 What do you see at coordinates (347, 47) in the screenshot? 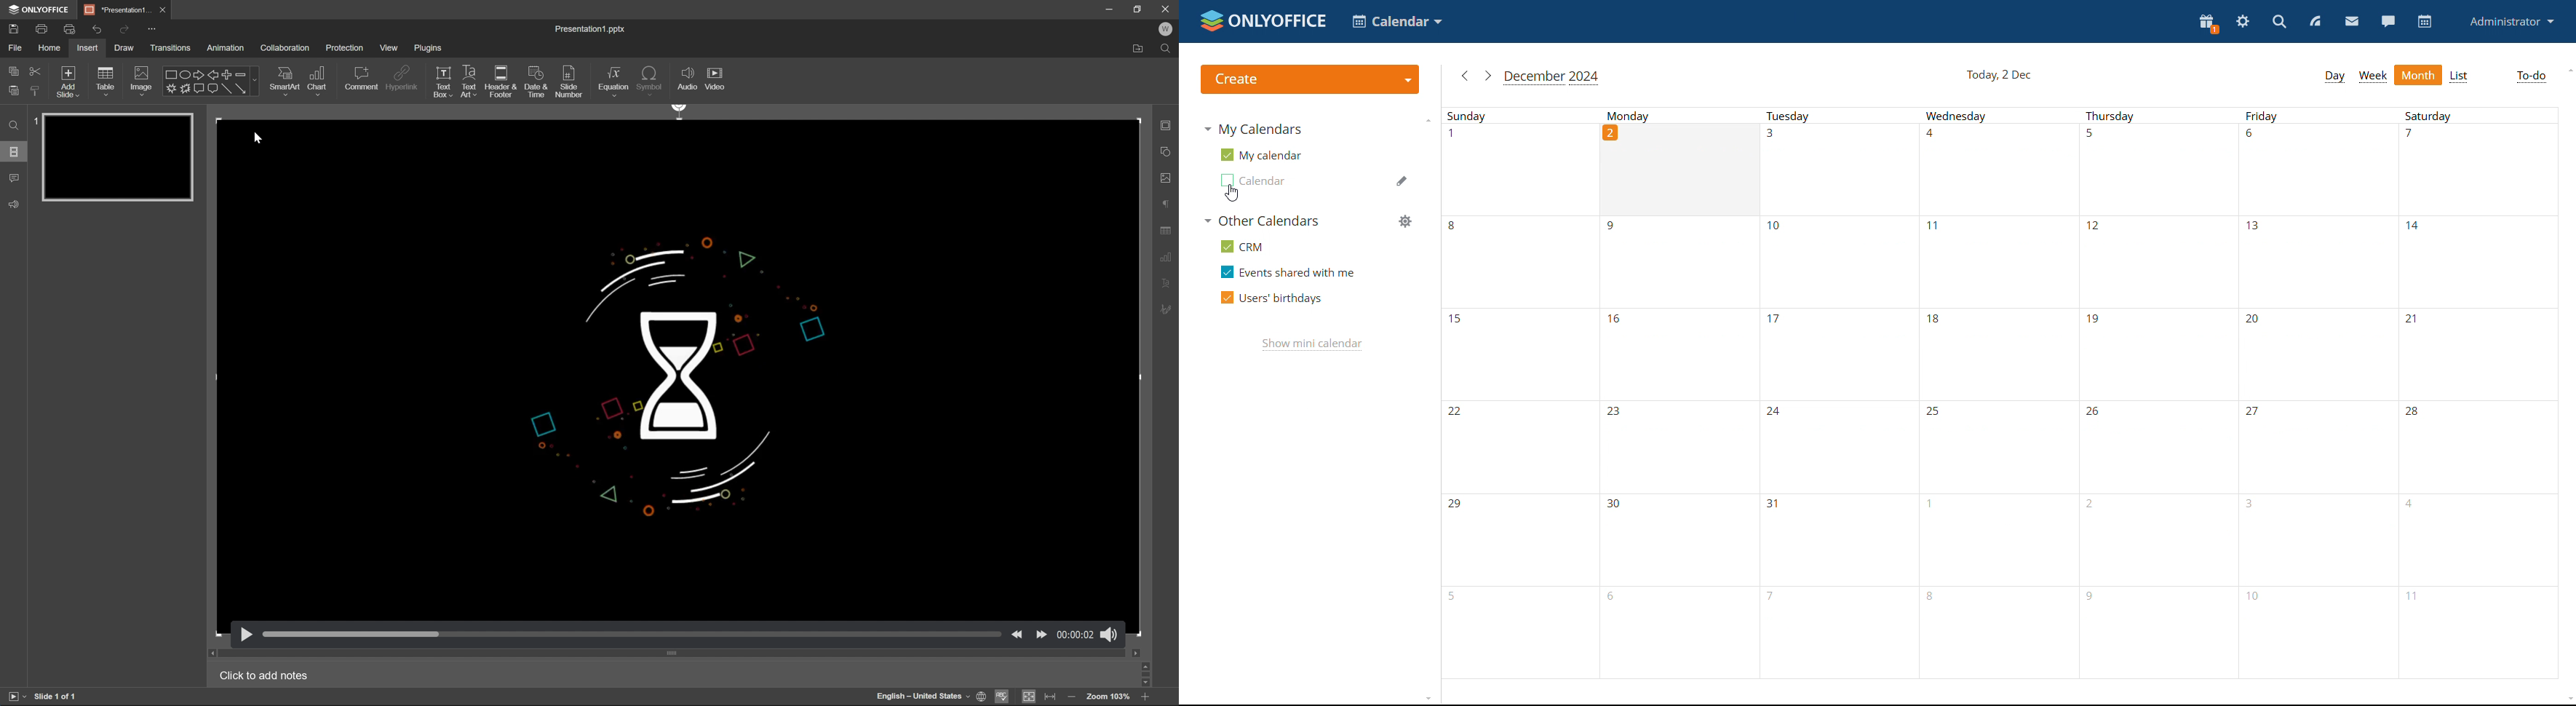
I see `protection` at bounding box center [347, 47].